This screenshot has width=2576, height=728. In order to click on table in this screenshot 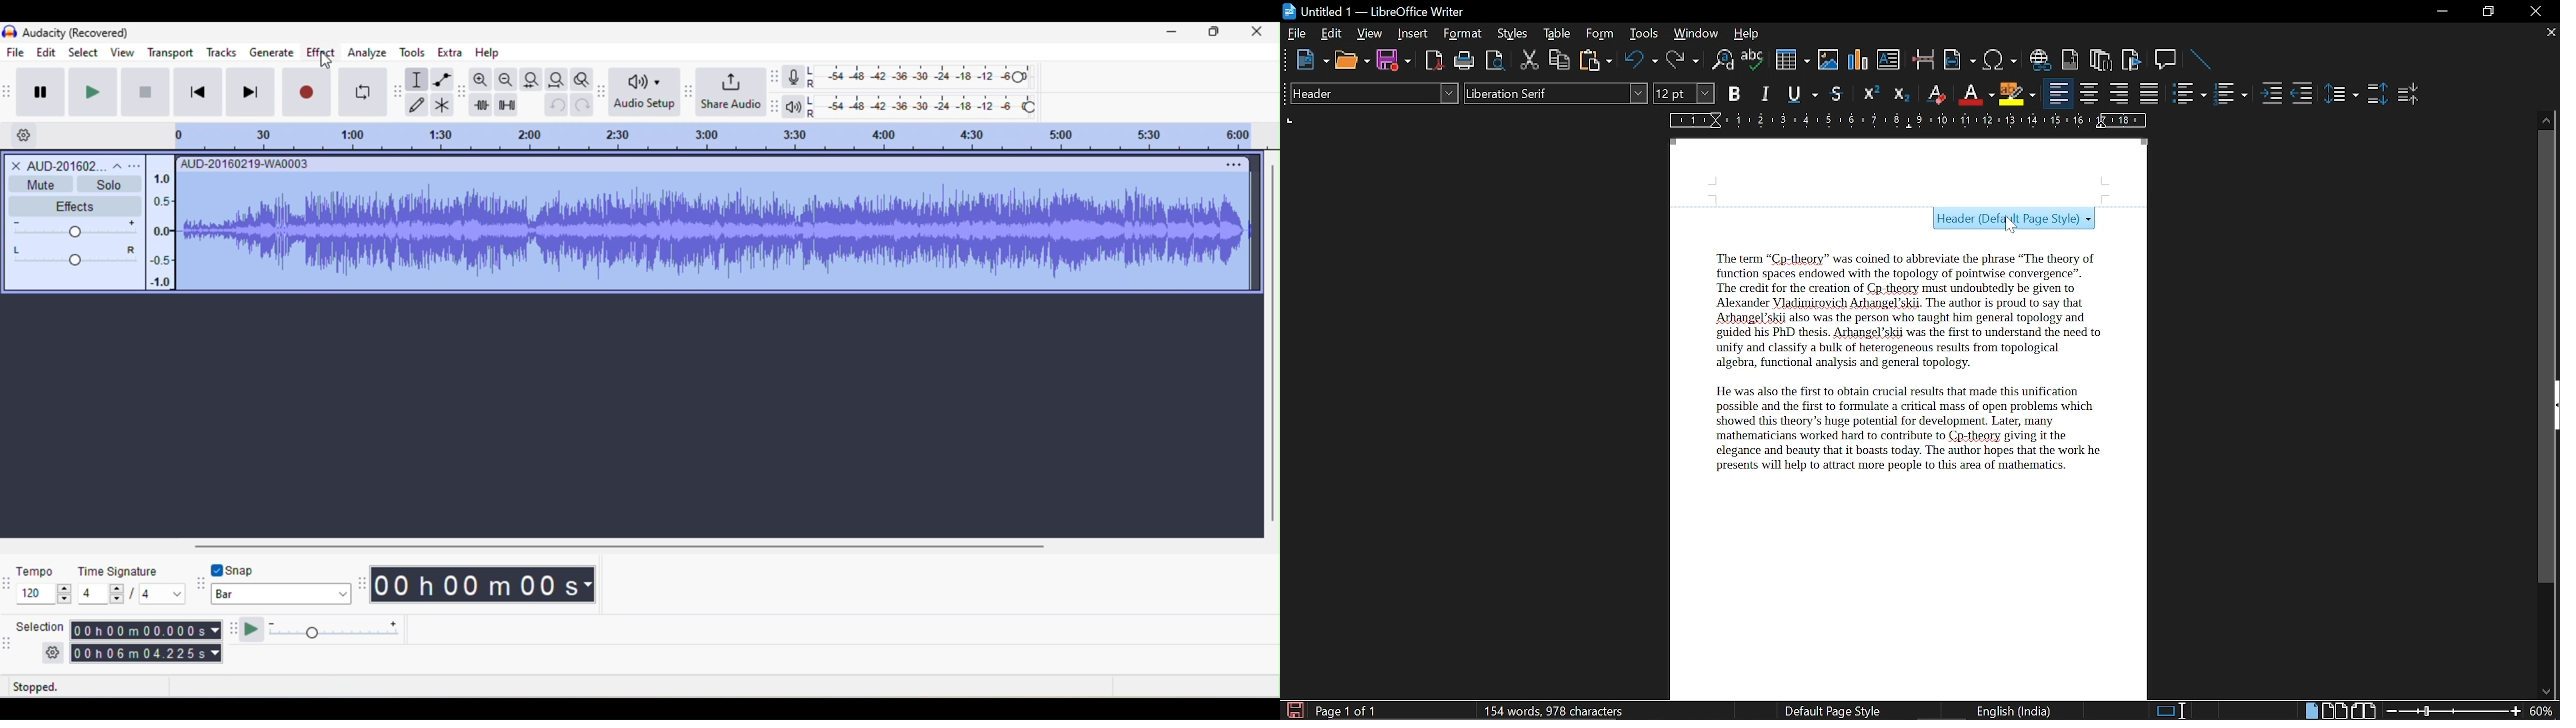, I will do `click(1558, 34)`.